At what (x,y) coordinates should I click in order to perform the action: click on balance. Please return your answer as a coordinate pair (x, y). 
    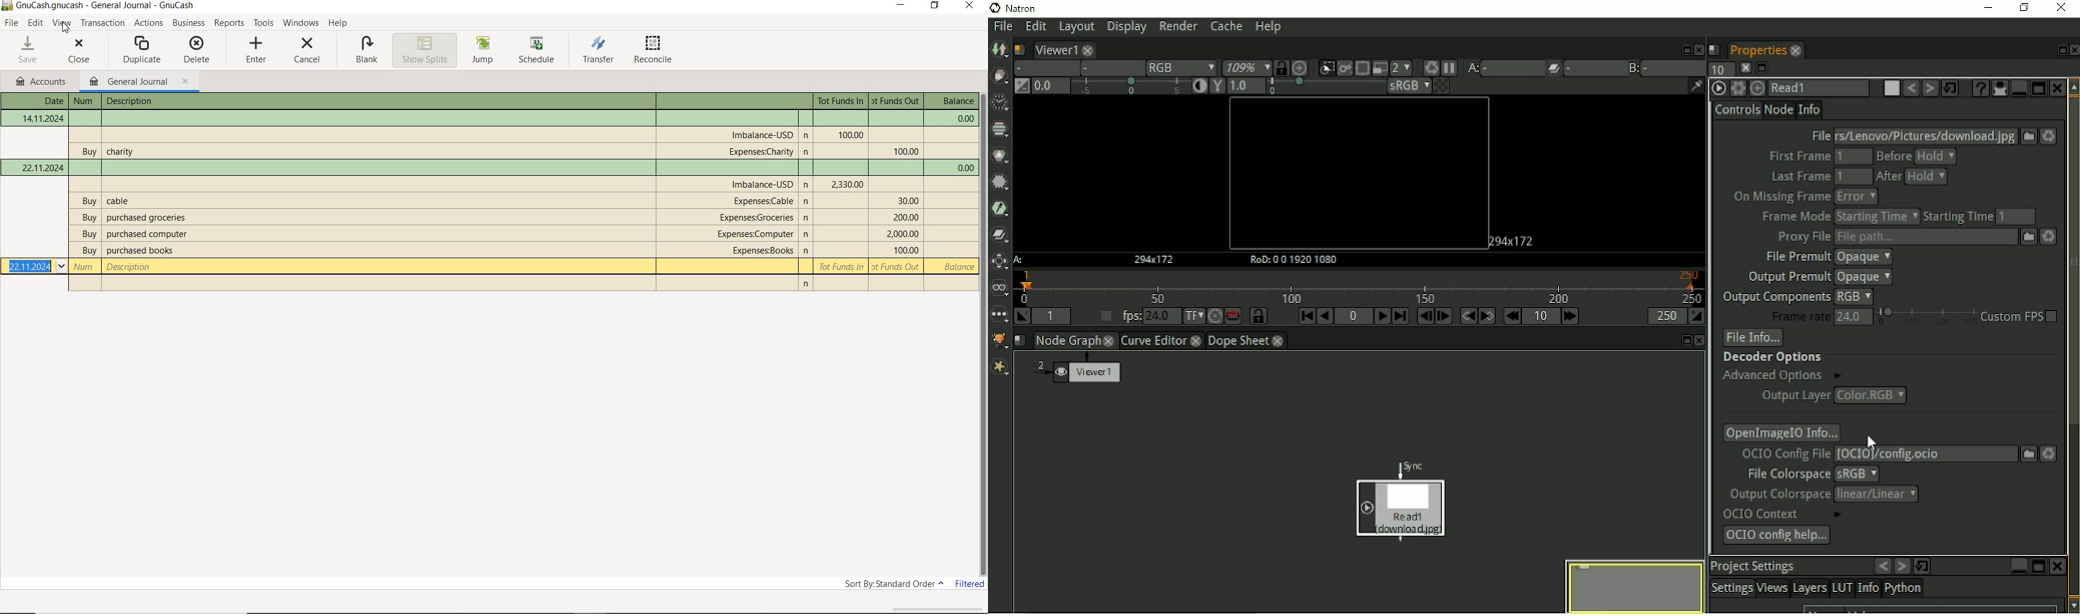
    Looking at the image, I should click on (963, 119).